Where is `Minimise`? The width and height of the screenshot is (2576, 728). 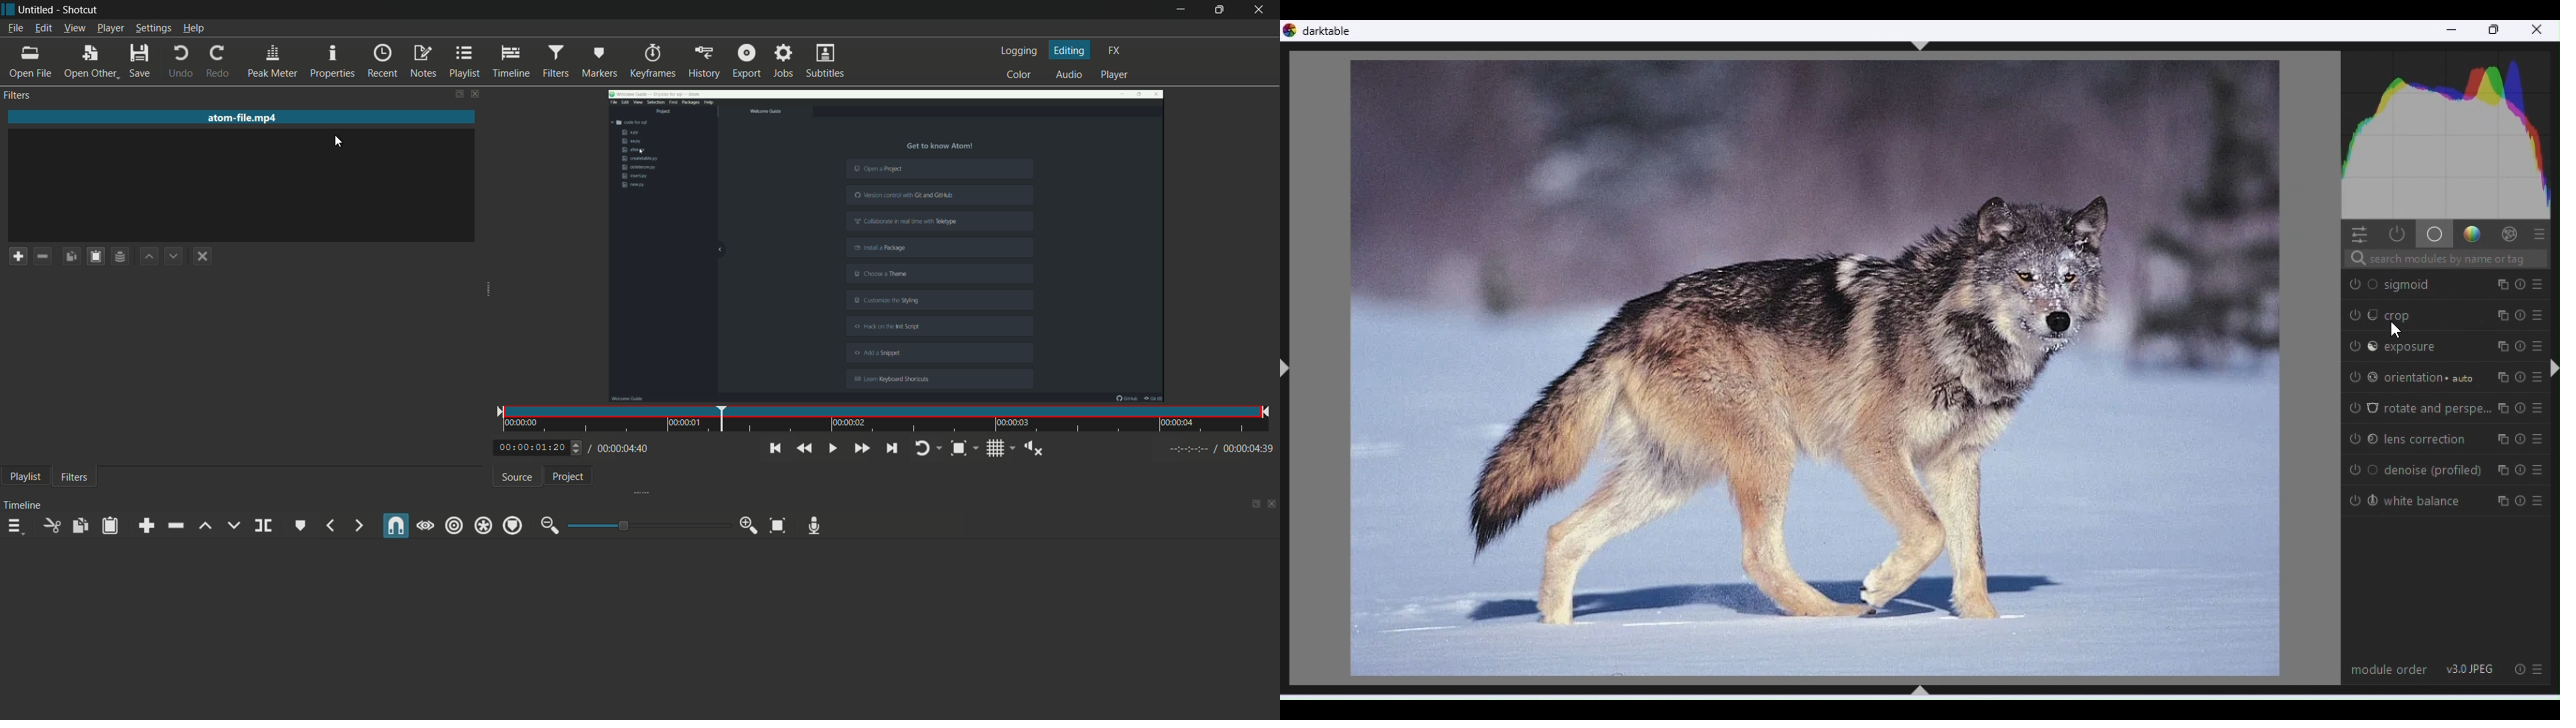 Minimise is located at coordinates (2451, 33).